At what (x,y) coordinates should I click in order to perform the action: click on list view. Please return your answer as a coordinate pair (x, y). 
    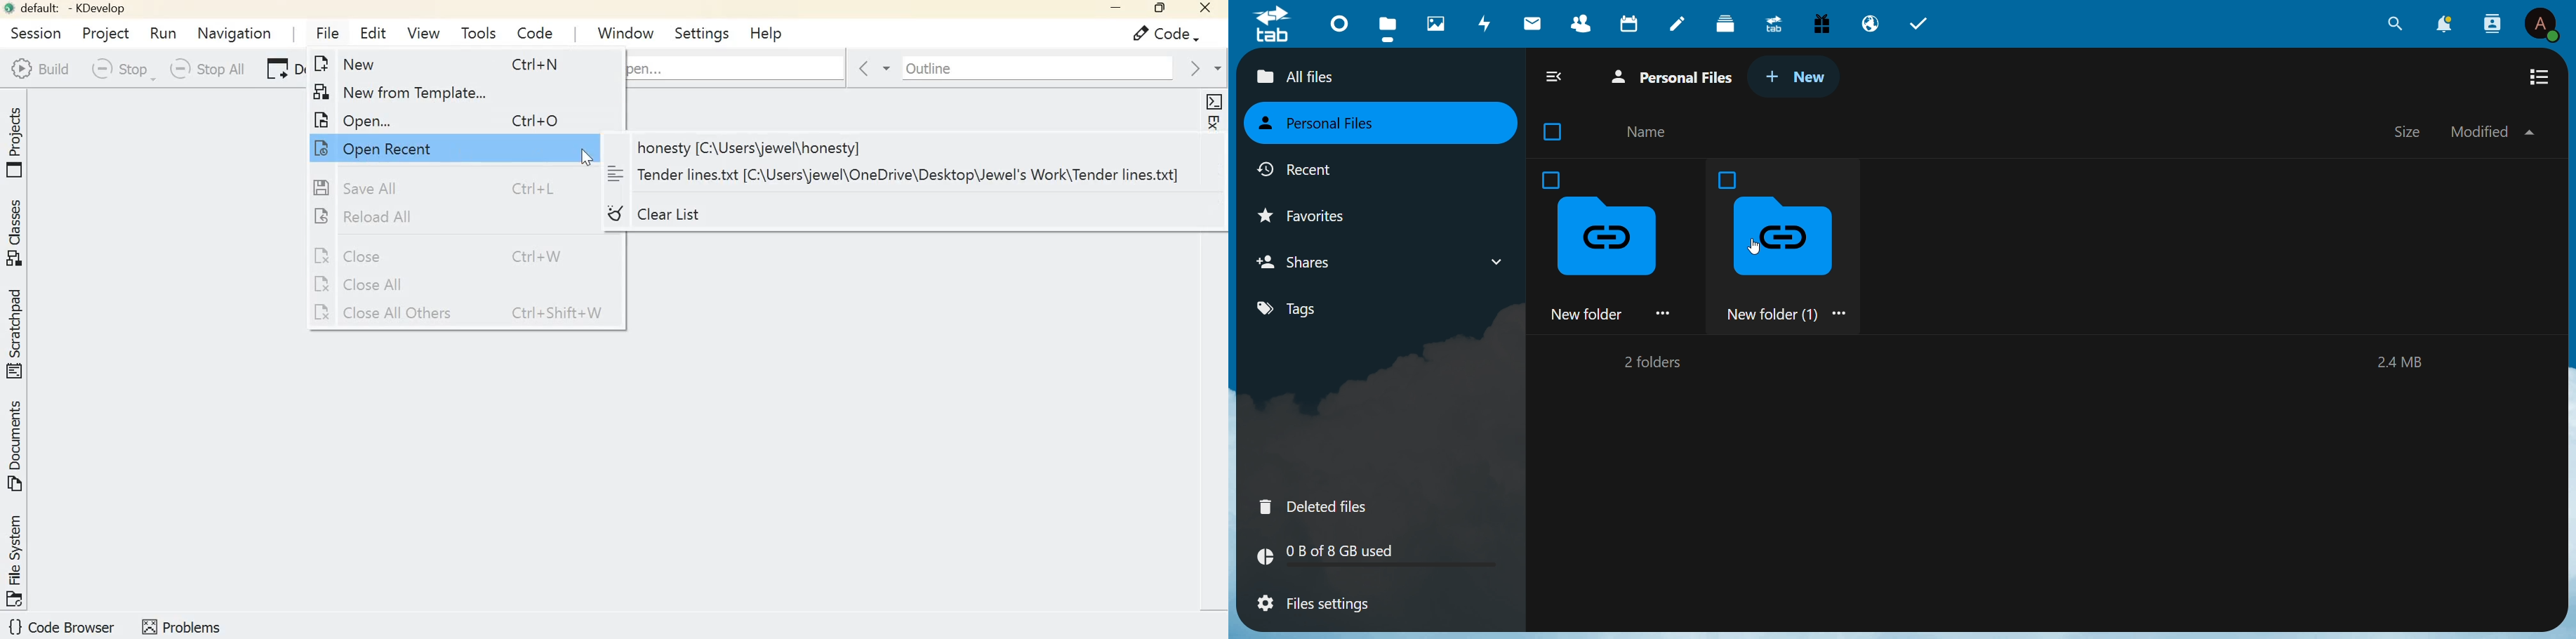
    Looking at the image, I should click on (2542, 77).